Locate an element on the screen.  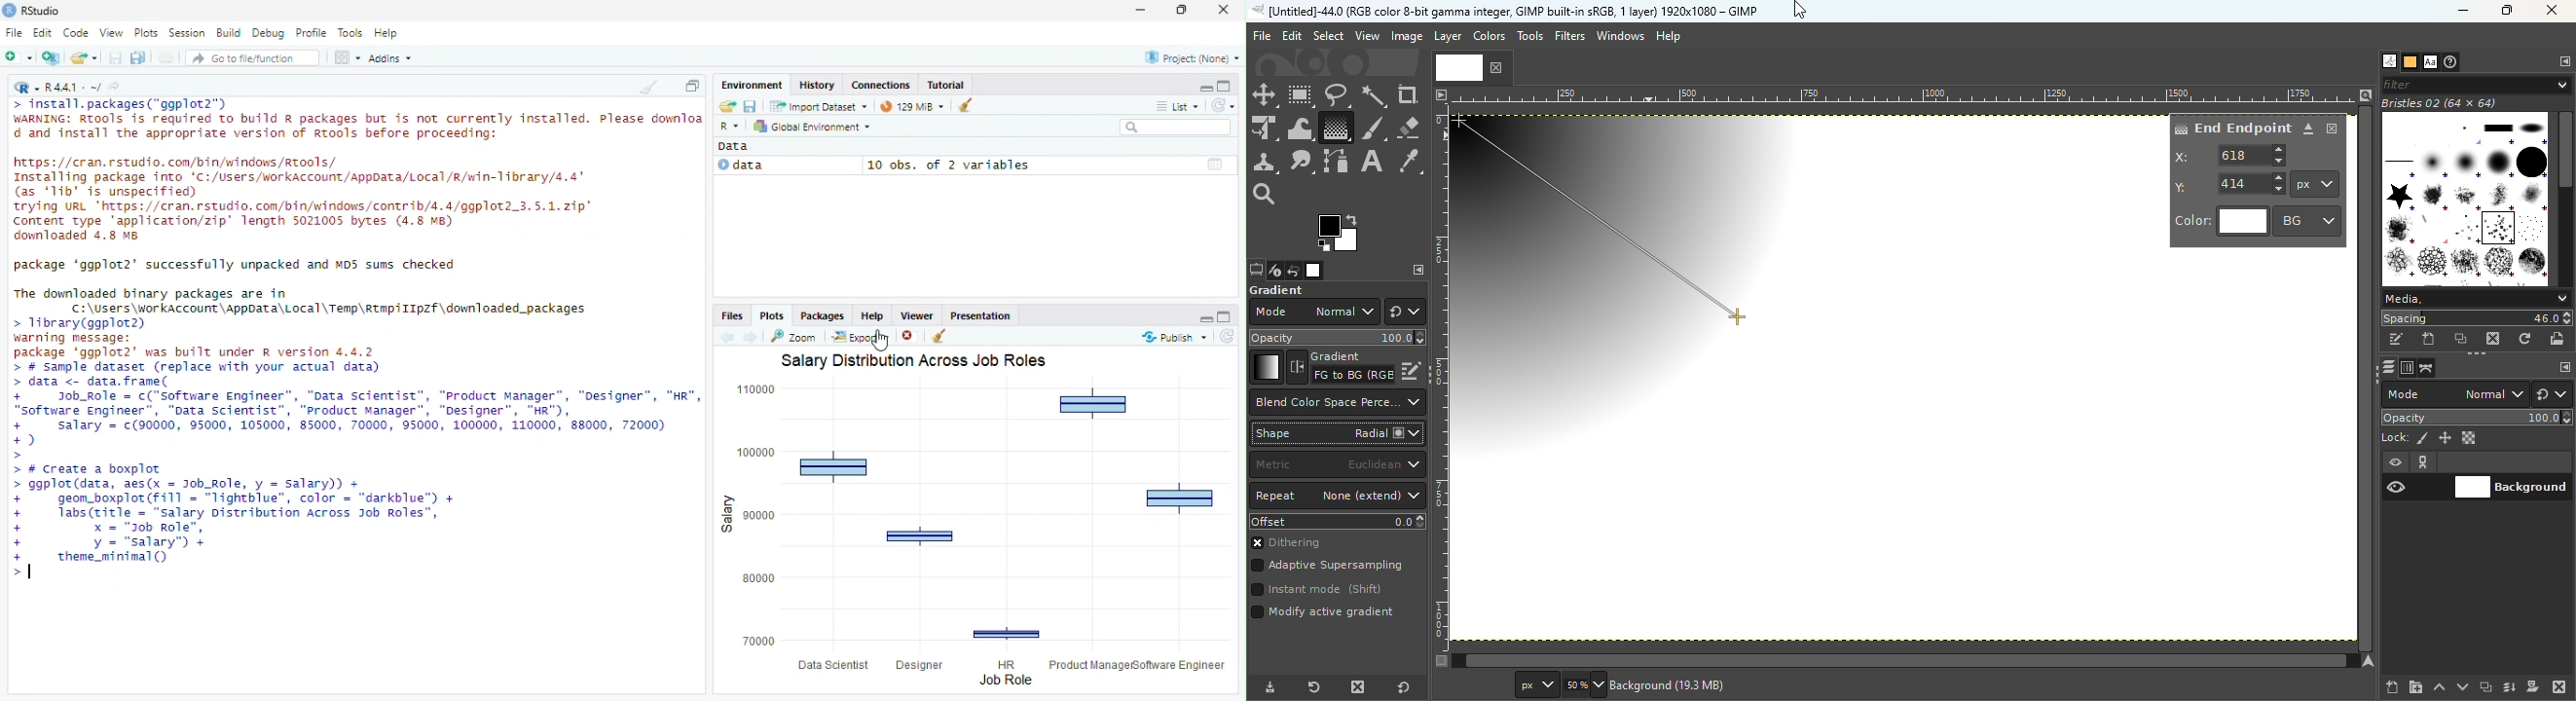
File is located at coordinates (15, 34).